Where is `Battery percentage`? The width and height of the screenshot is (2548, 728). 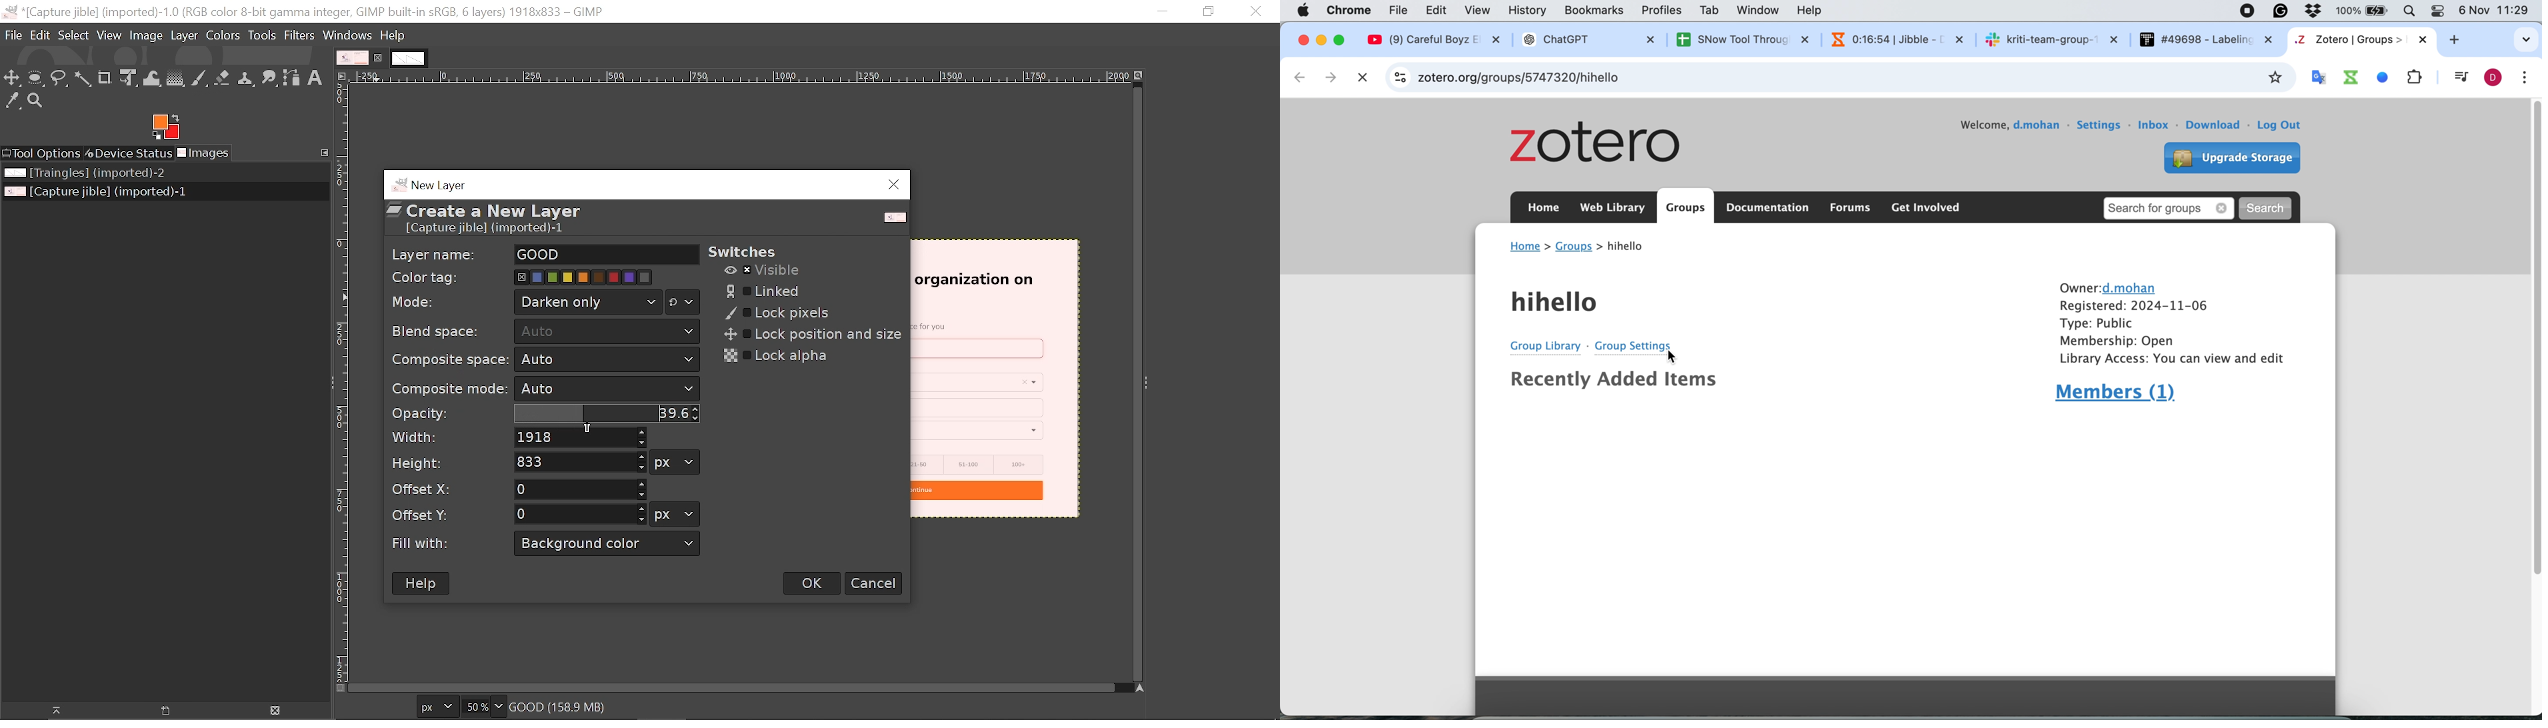 Battery percentage is located at coordinates (2364, 11).